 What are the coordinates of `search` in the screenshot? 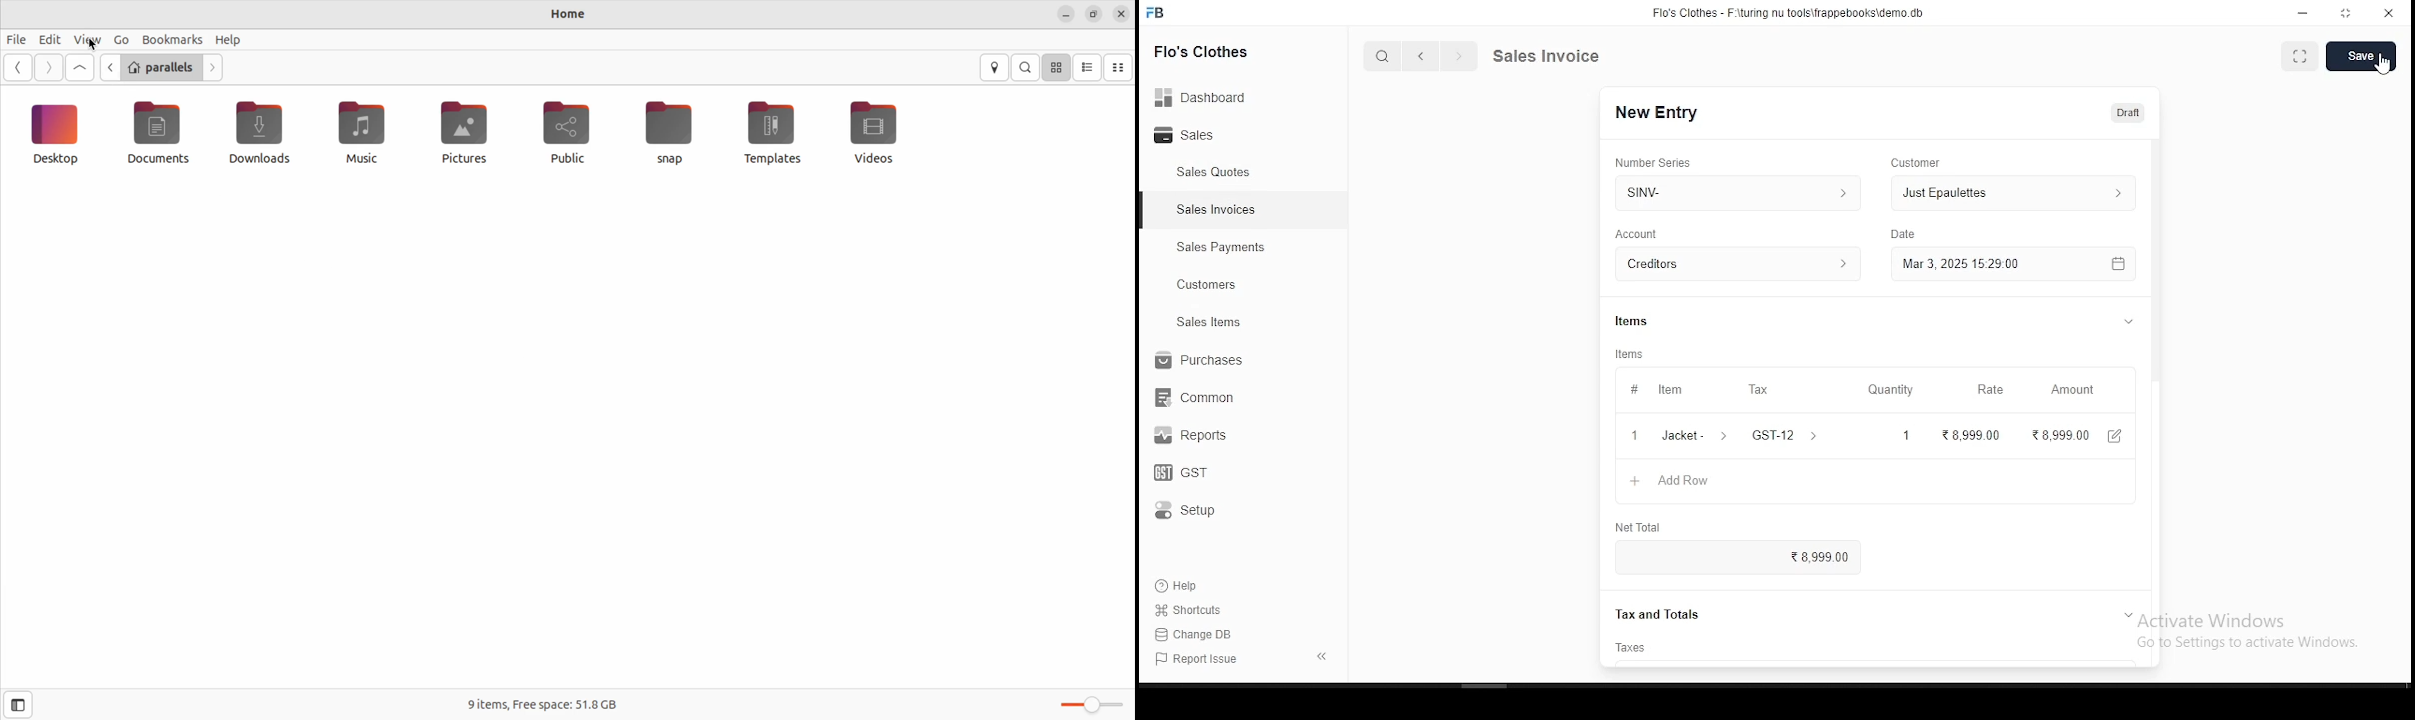 It's located at (1382, 55).